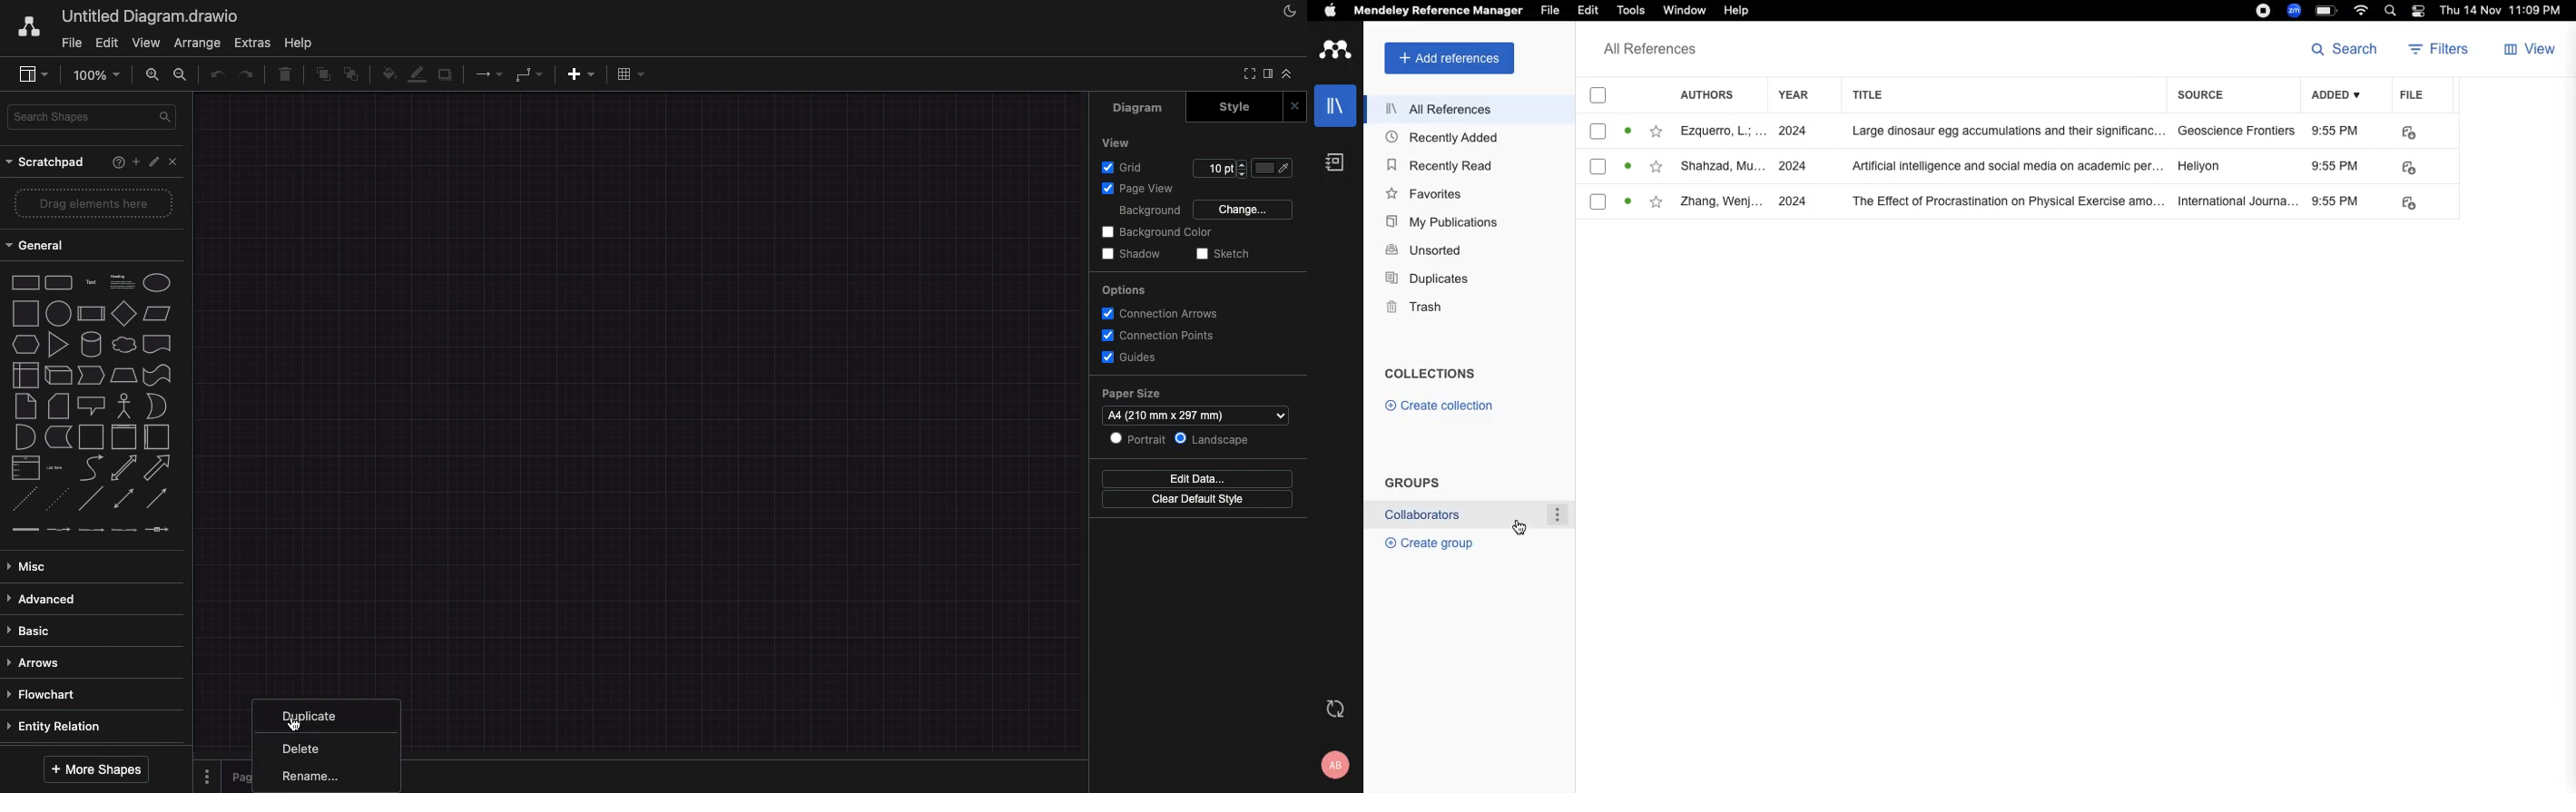 Image resolution: width=2576 pixels, height=812 pixels. What do you see at coordinates (581, 75) in the screenshot?
I see `add` at bounding box center [581, 75].